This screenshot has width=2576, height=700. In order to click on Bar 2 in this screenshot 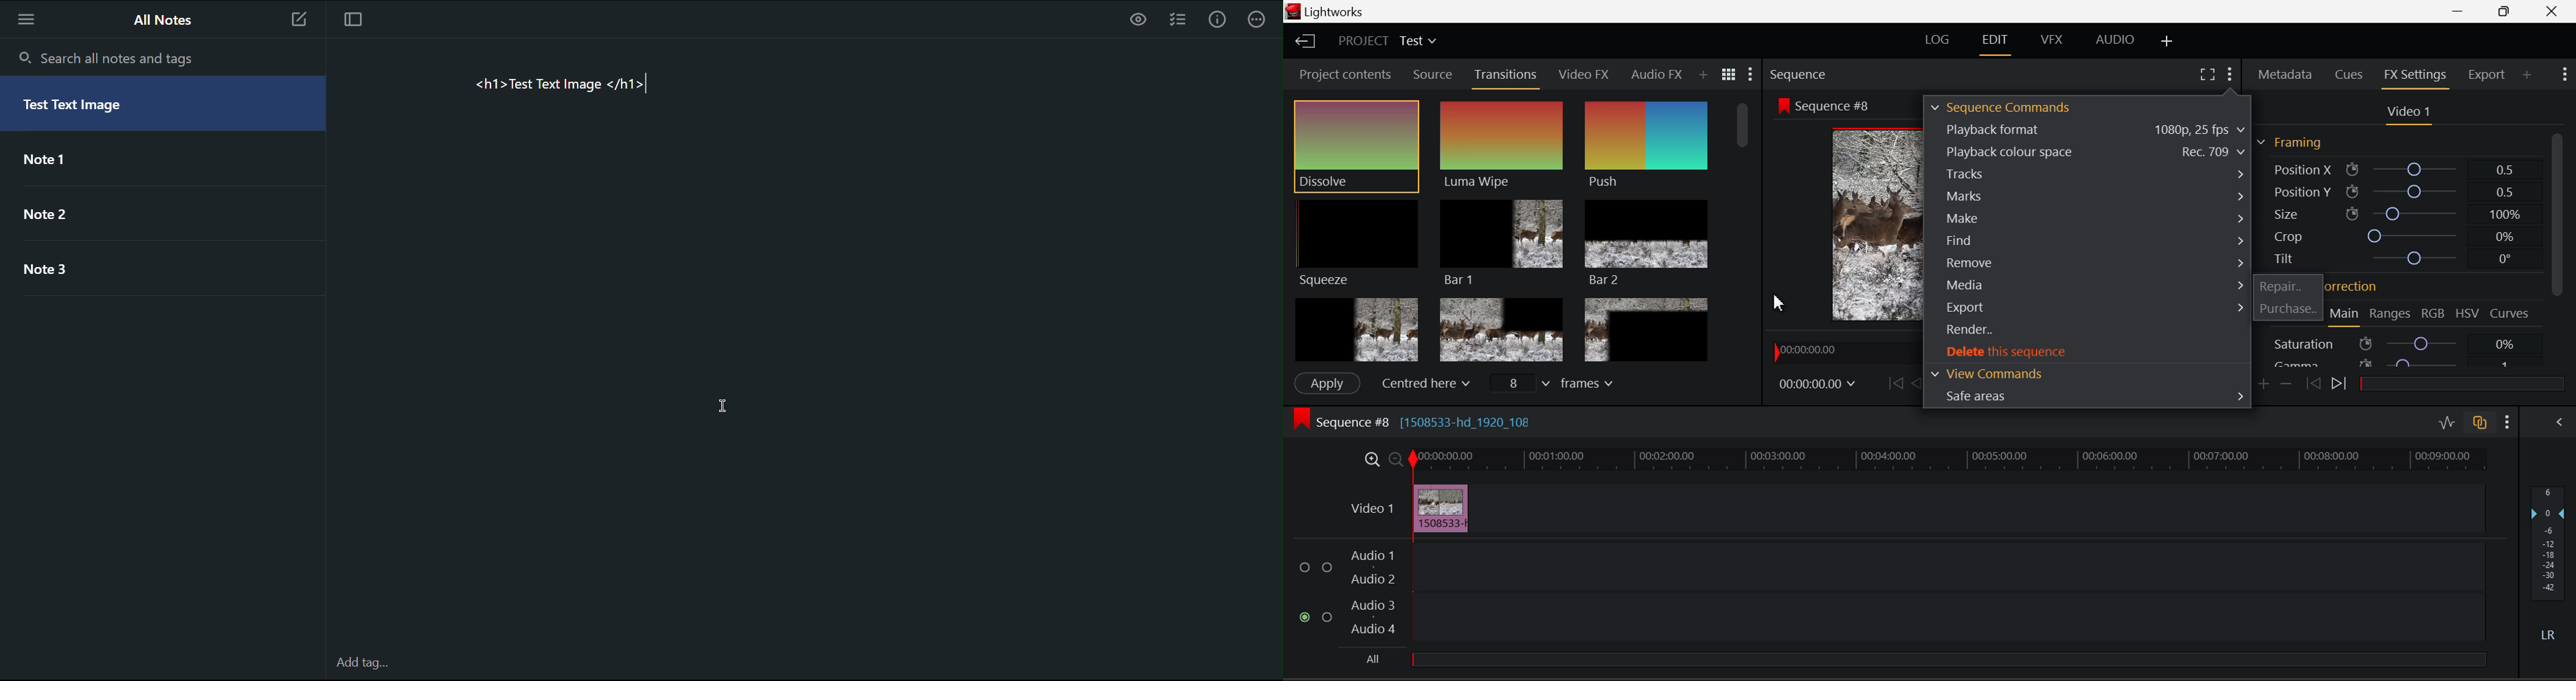, I will do `click(1647, 244)`.